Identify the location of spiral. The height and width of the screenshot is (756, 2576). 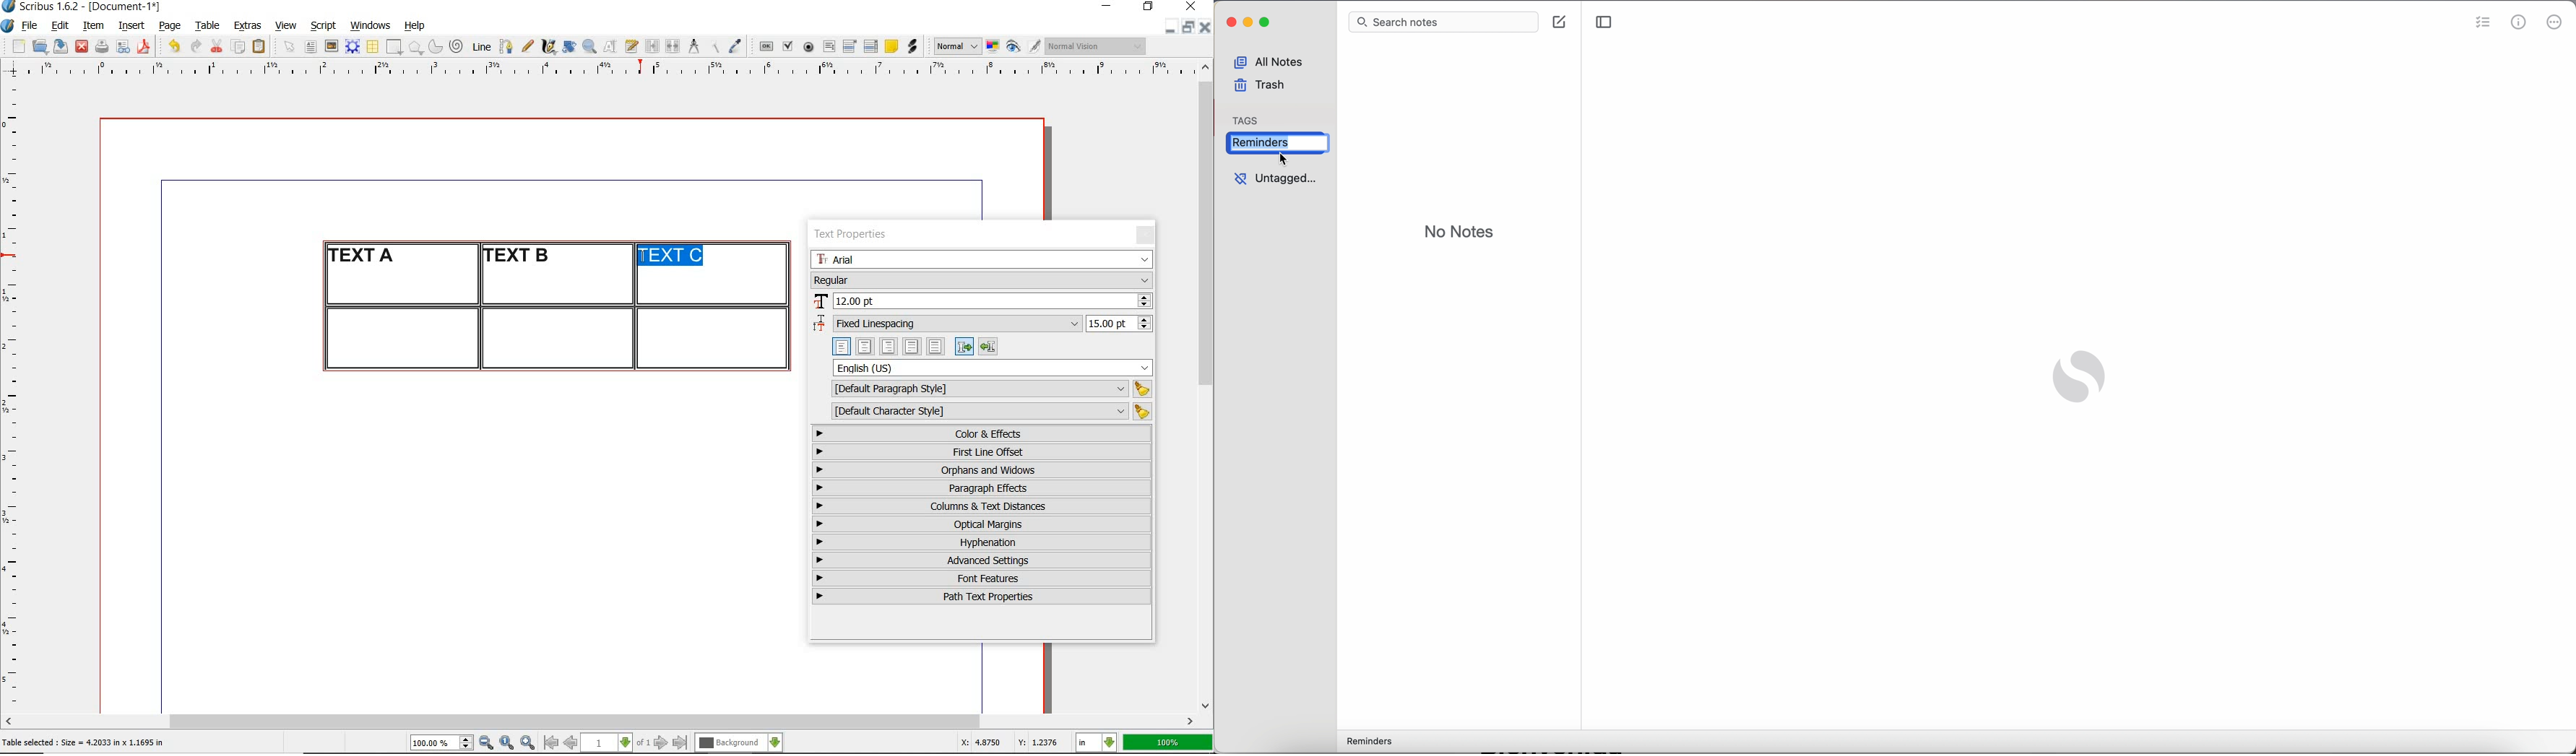
(457, 46).